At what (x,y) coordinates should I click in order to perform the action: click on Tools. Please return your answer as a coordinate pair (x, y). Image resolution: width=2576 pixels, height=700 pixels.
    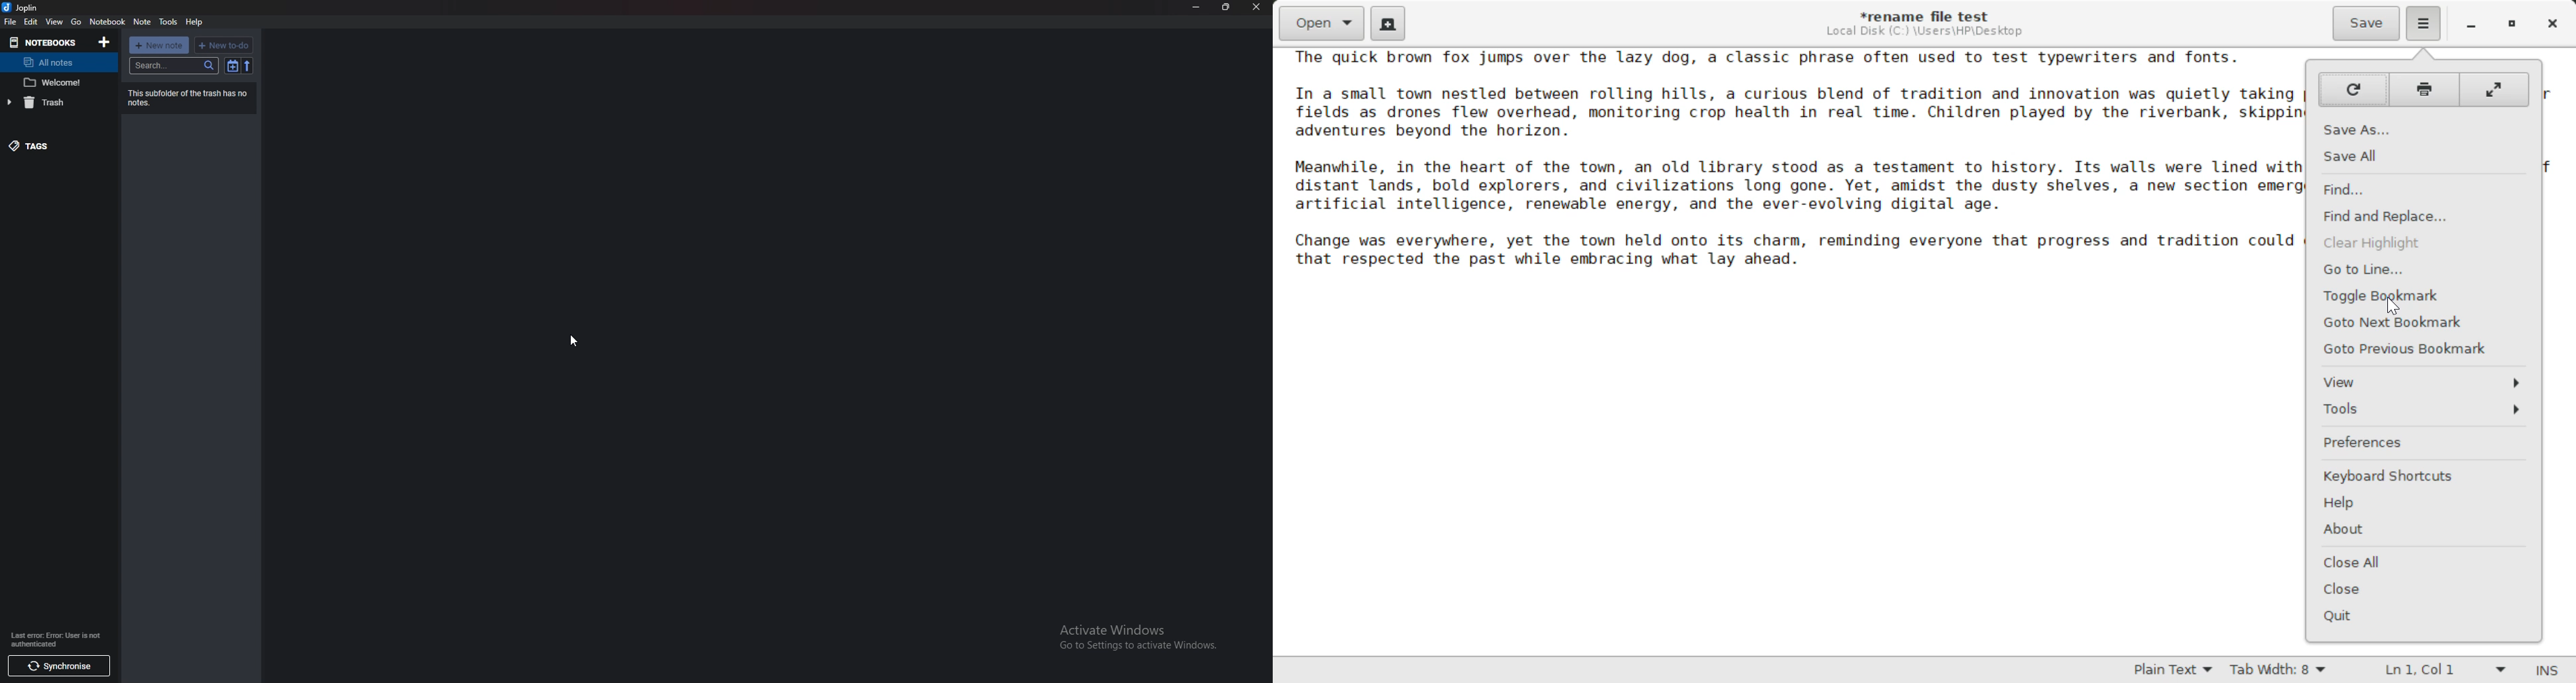
    Looking at the image, I should click on (167, 22).